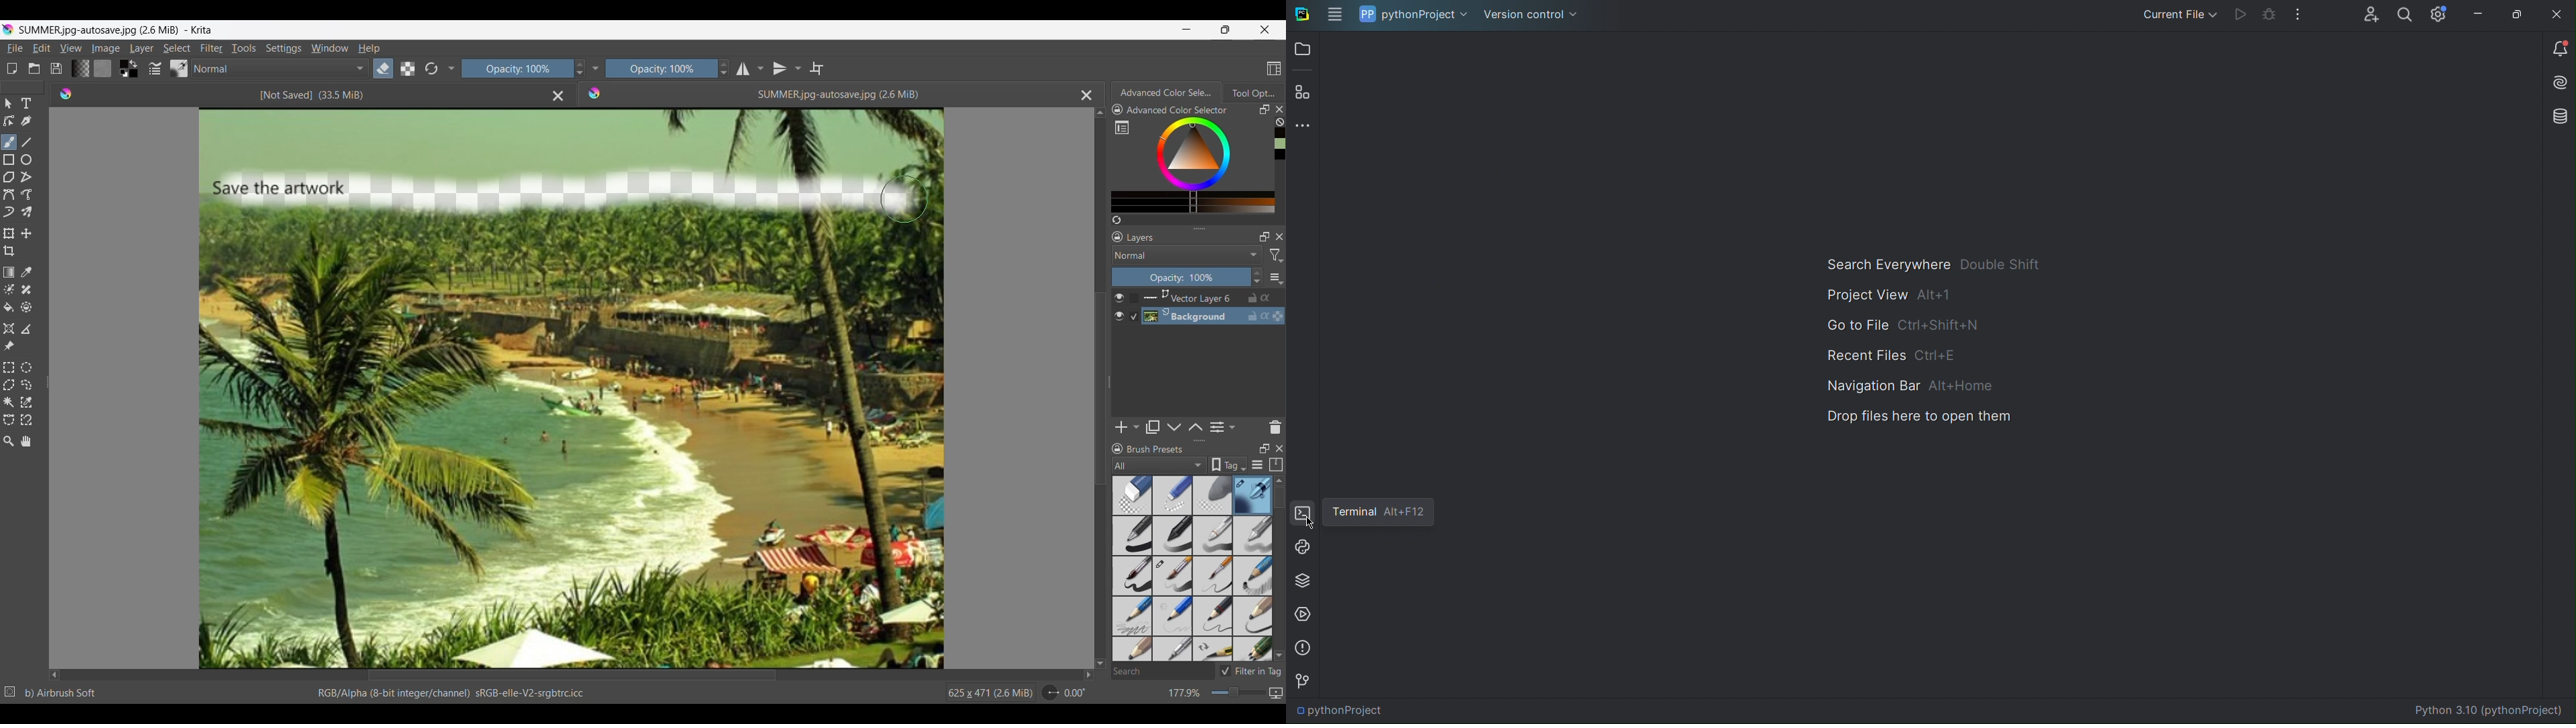  What do you see at coordinates (26, 143) in the screenshot?
I see `Line tool` at bounding box center [26, 143].